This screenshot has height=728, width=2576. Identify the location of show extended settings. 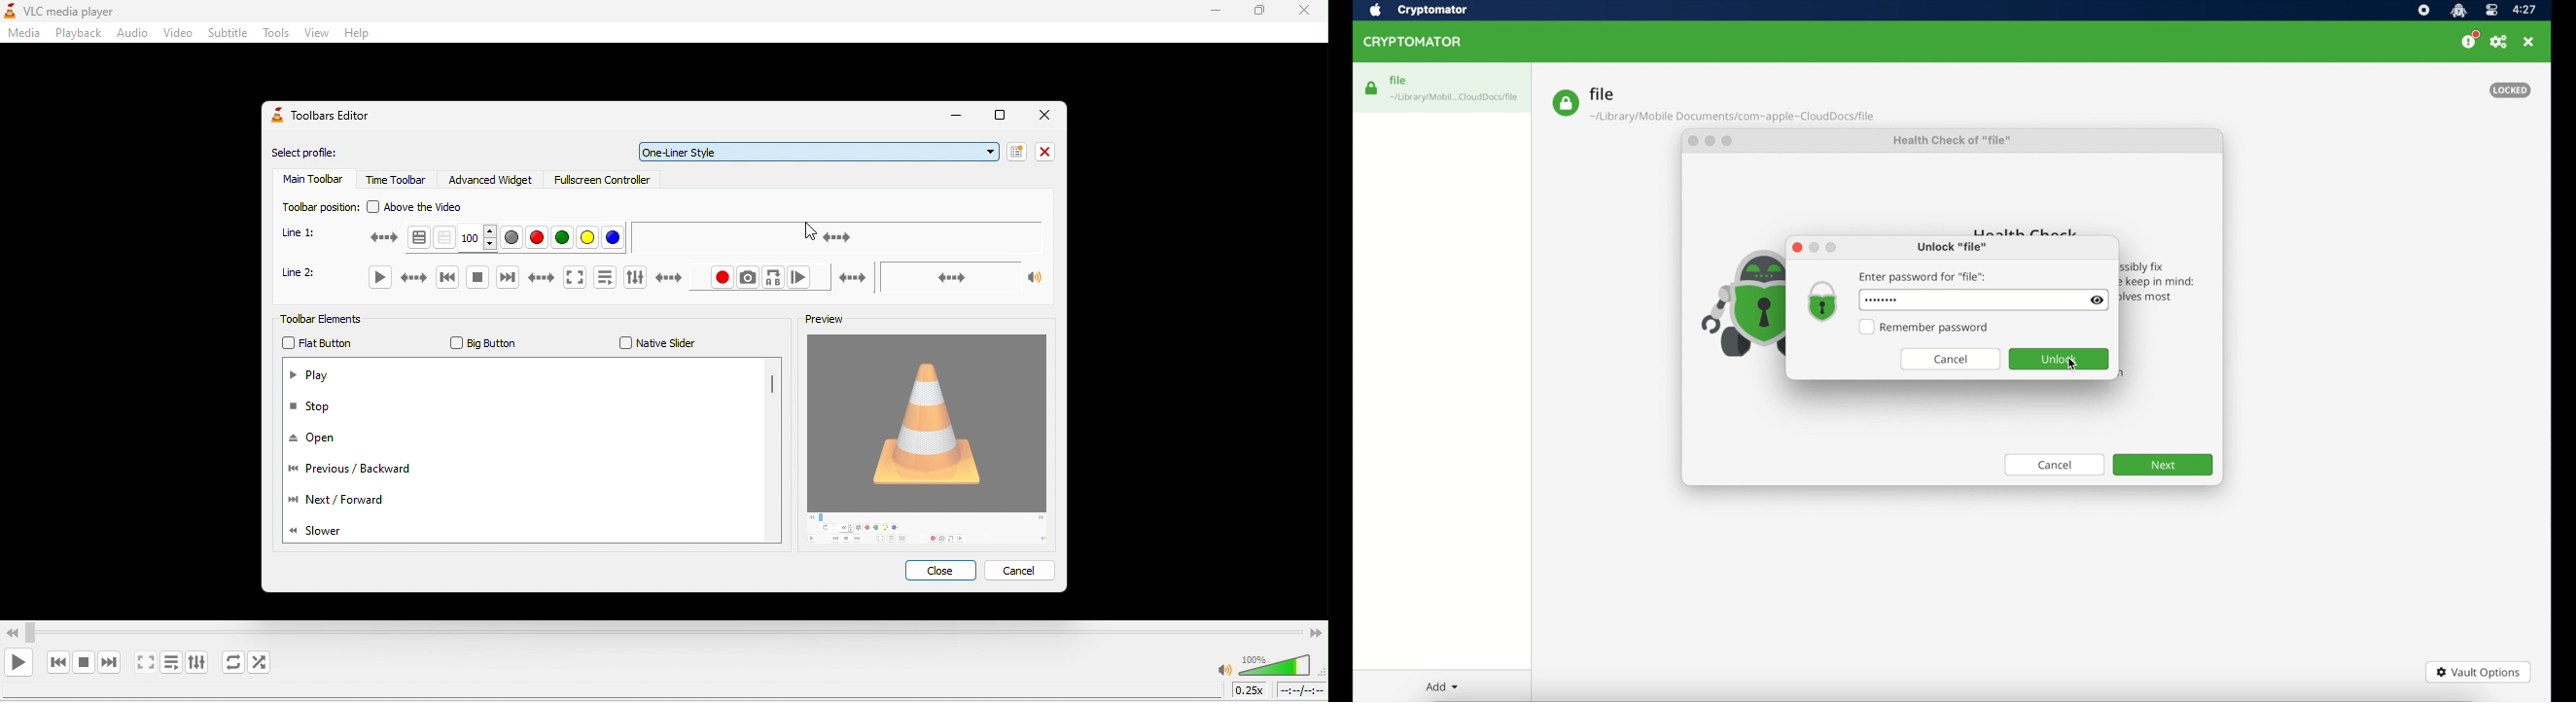
(651, 274).